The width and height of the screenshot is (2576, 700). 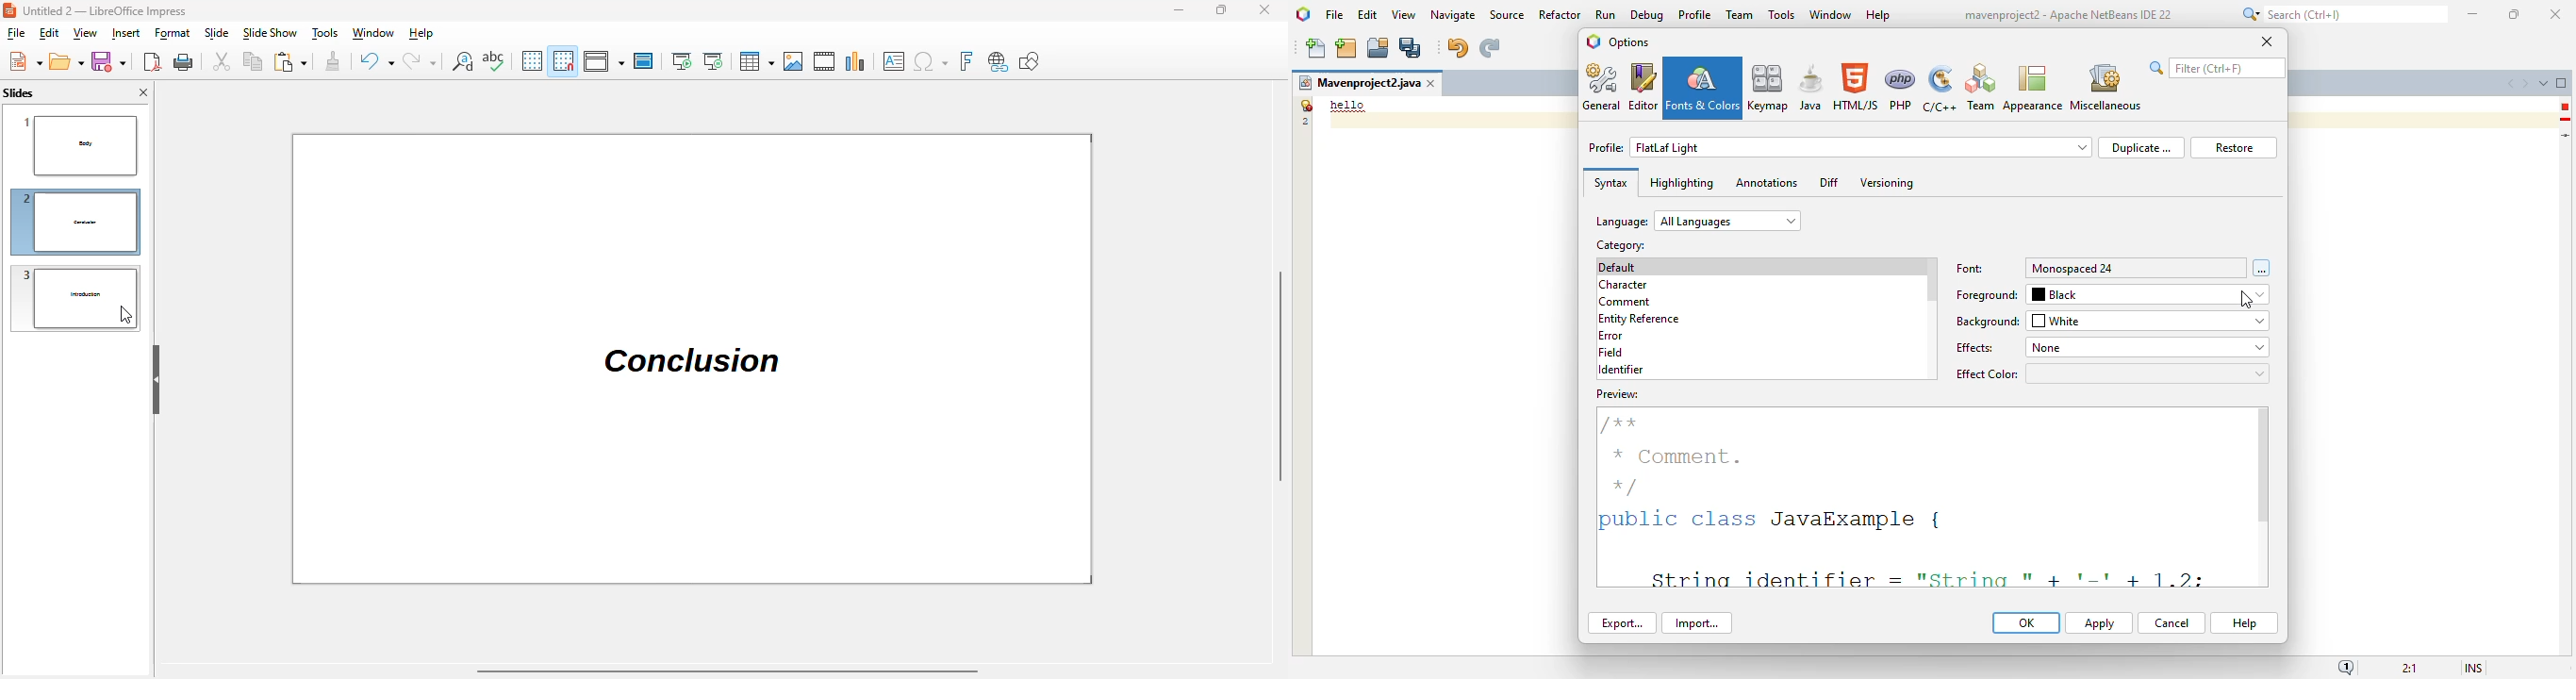 What do you see at coordinates (2149, 321) in the screenshot?
I see `white` at bounding box center [2149, 321].